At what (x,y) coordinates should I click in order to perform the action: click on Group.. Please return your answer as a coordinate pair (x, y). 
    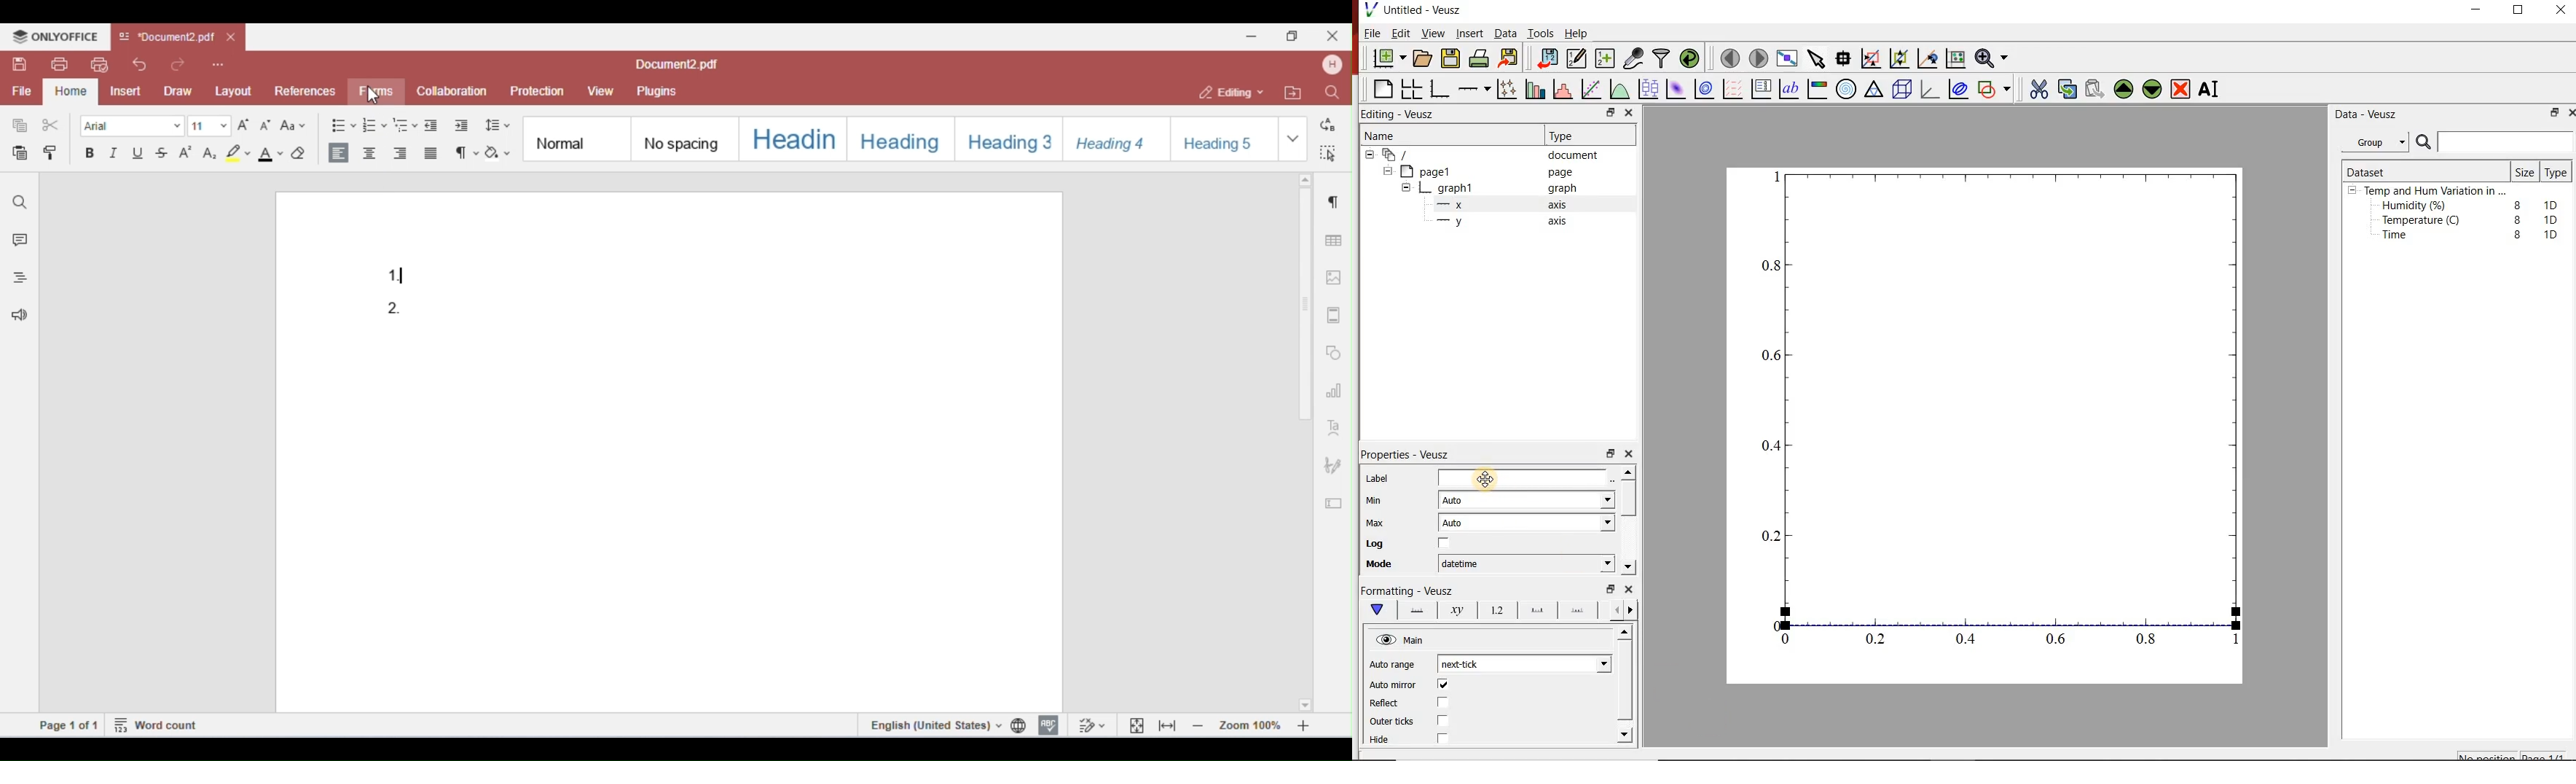
    Looking at the image, I should click on (2378, 139).